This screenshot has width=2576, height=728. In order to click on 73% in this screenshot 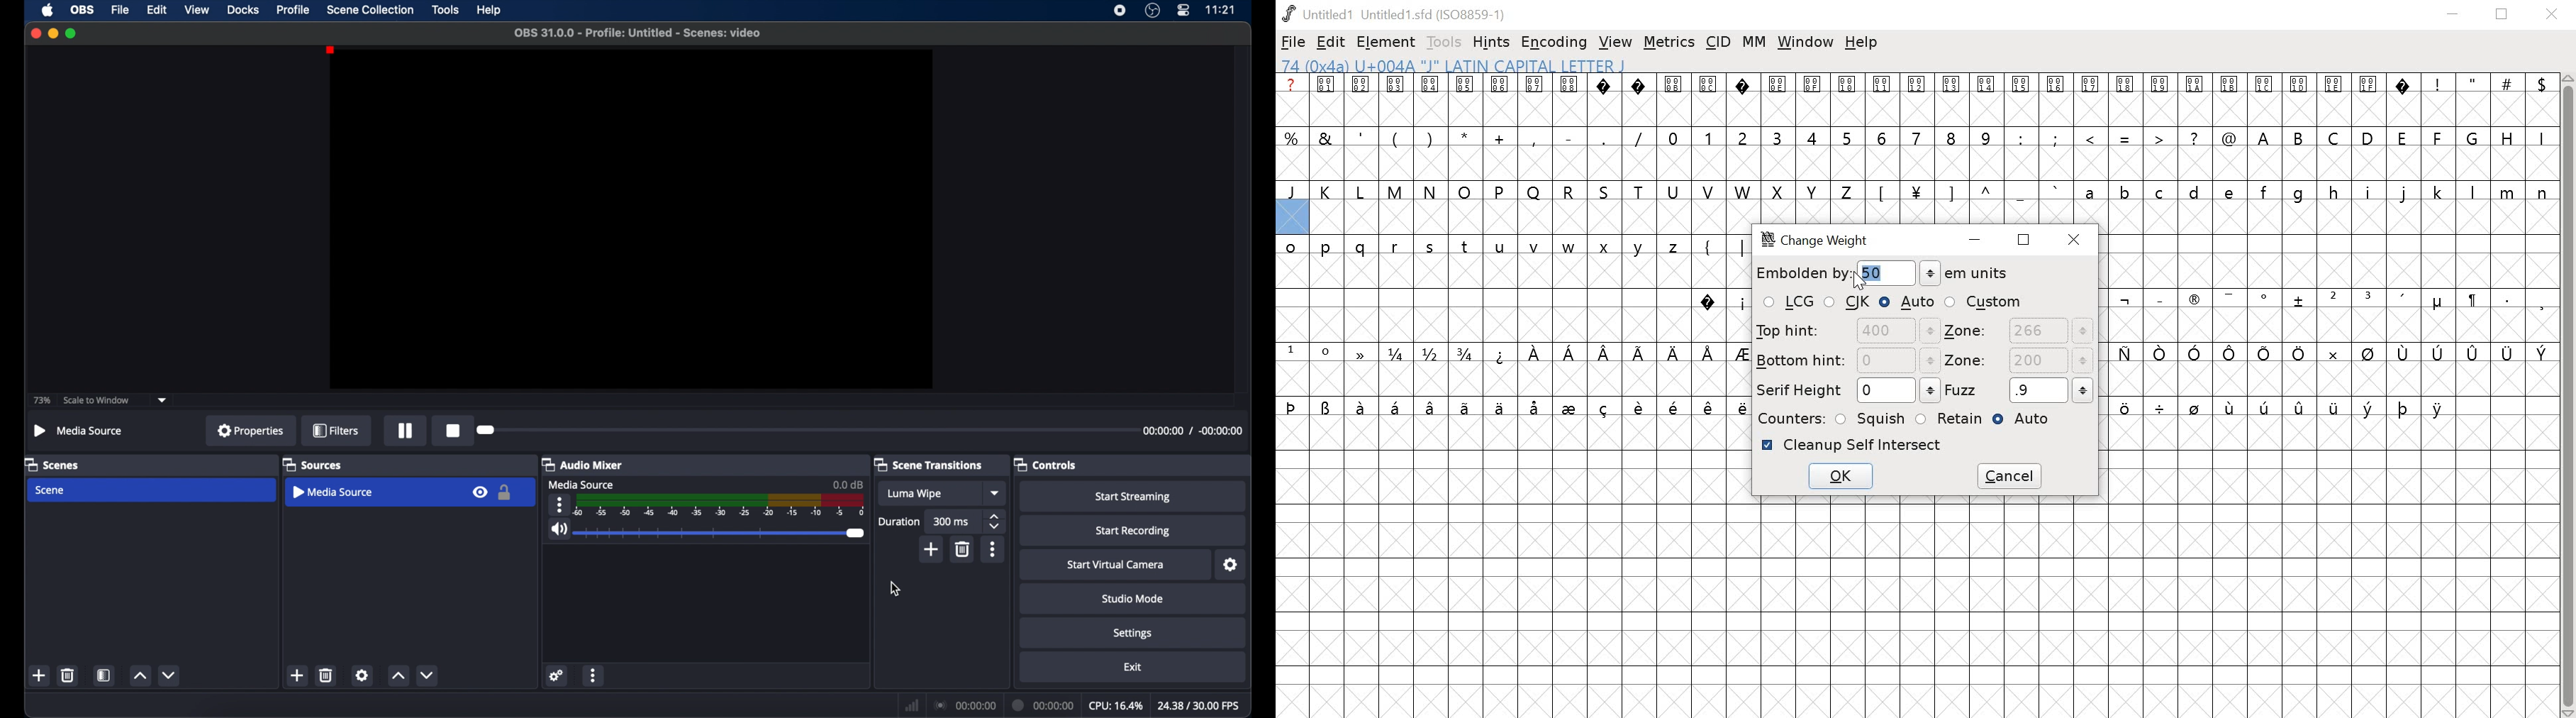, I will do `click(41, 400)`.